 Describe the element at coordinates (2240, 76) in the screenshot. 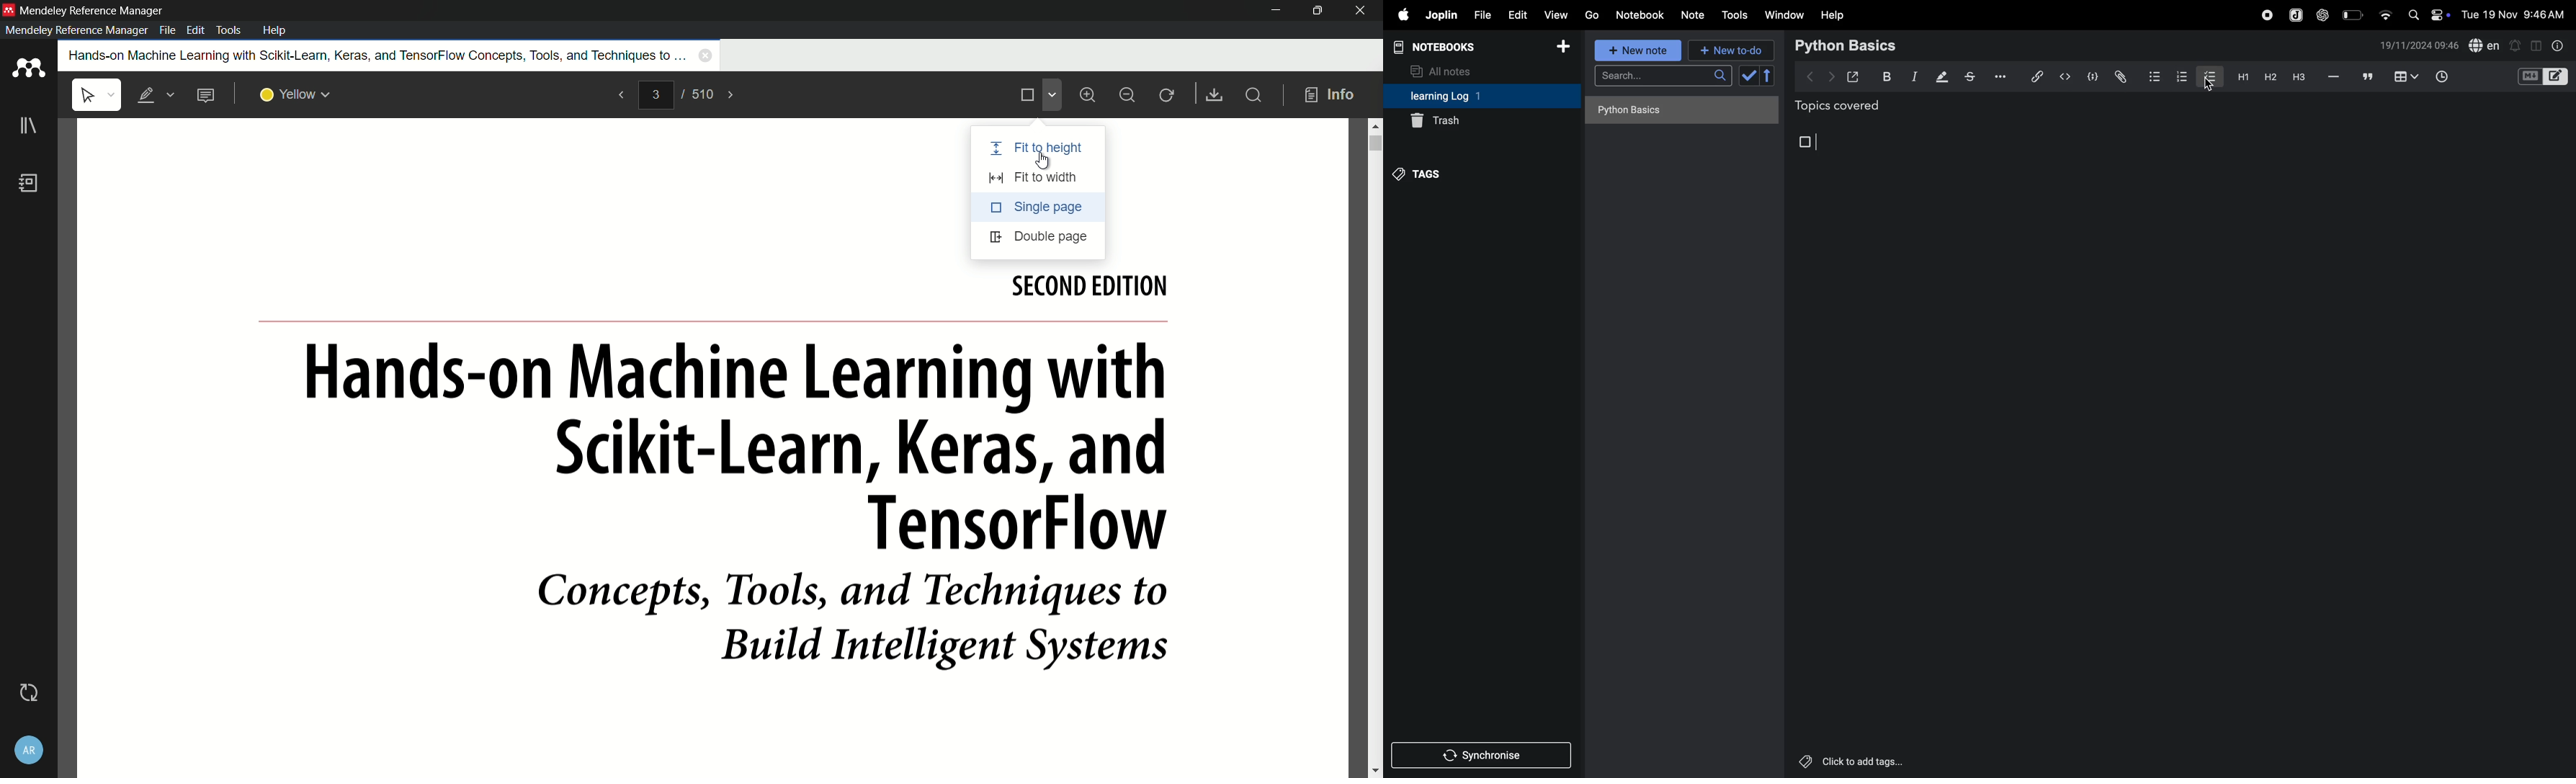

I see `h1` at that location.